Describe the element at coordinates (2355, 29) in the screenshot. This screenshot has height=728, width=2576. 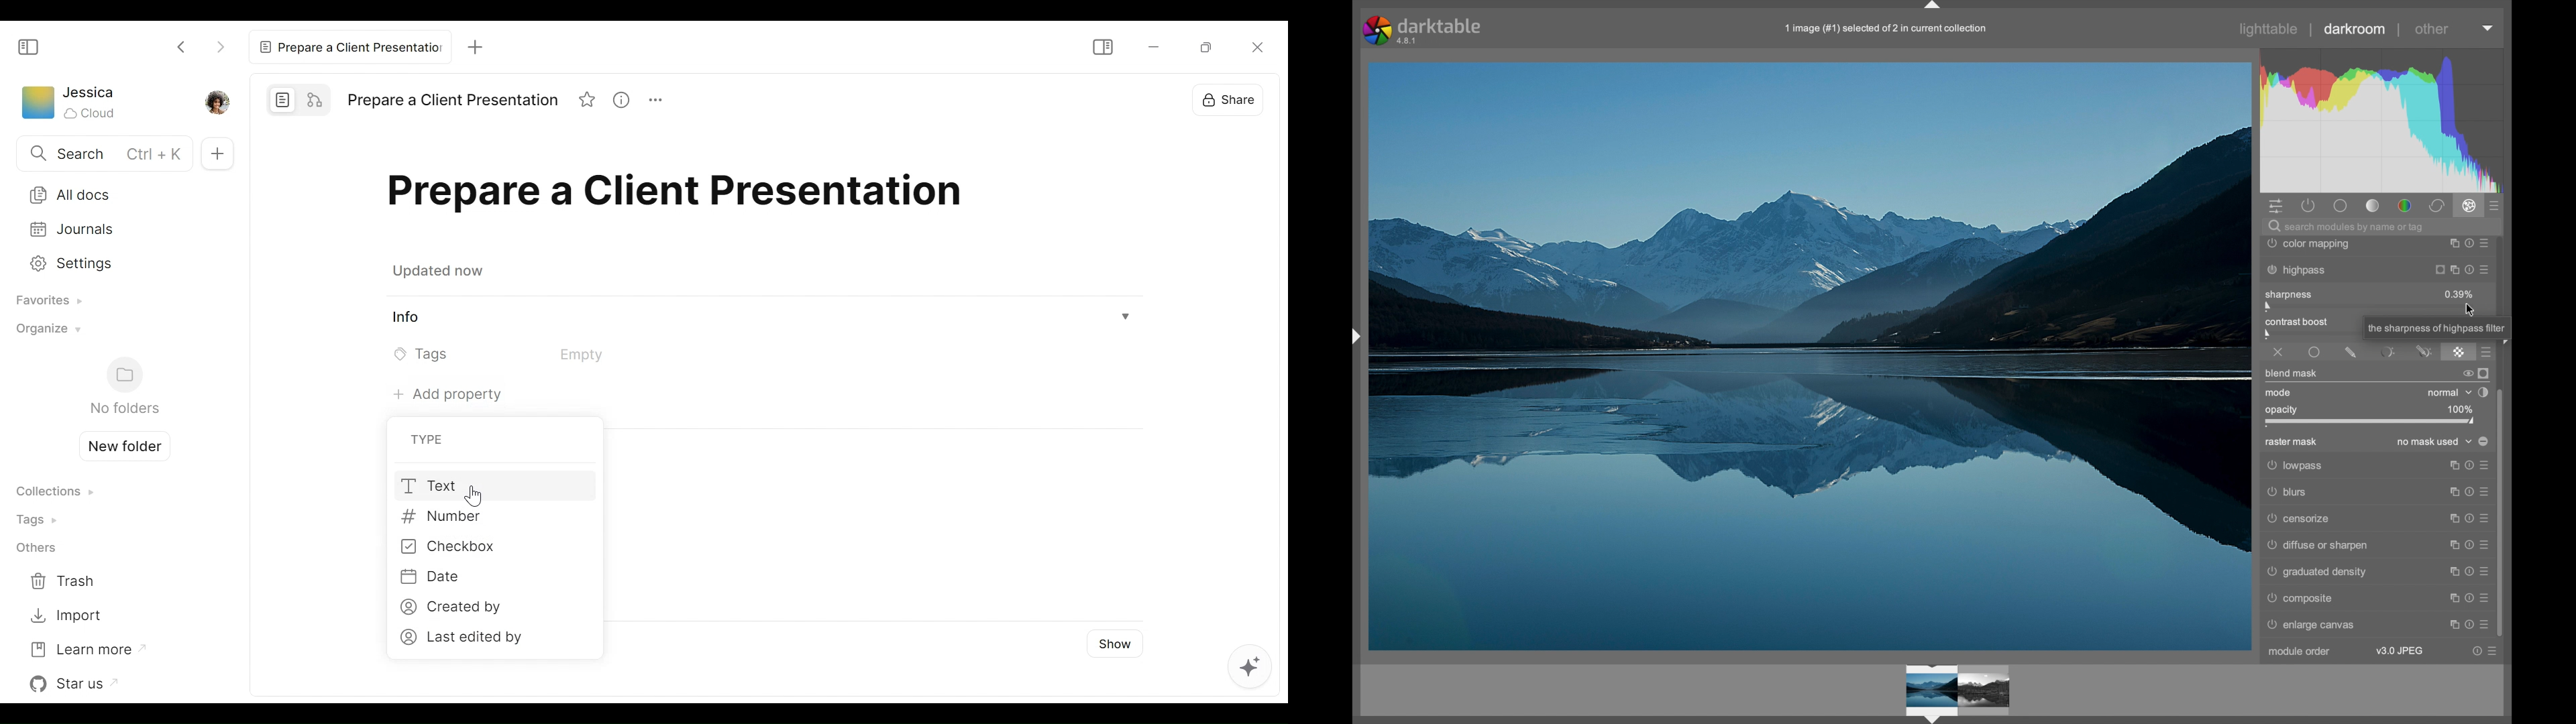
I see `darkroom` at that location.